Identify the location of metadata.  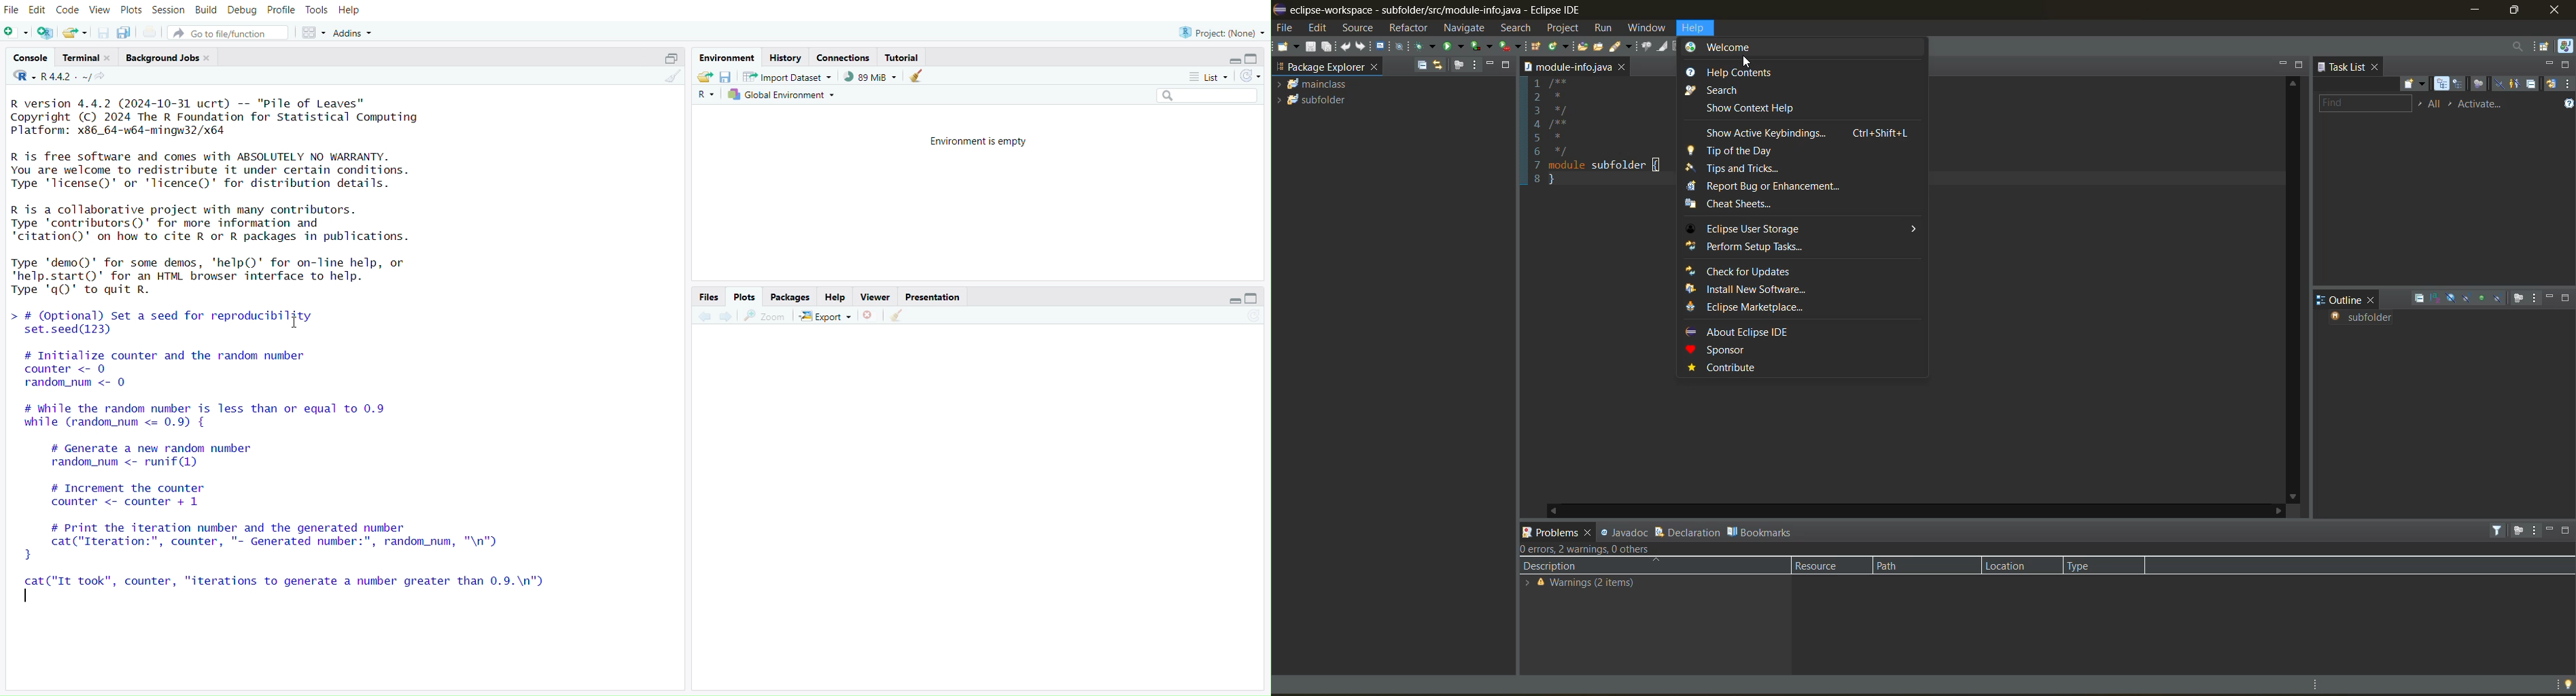
(1602, 549).